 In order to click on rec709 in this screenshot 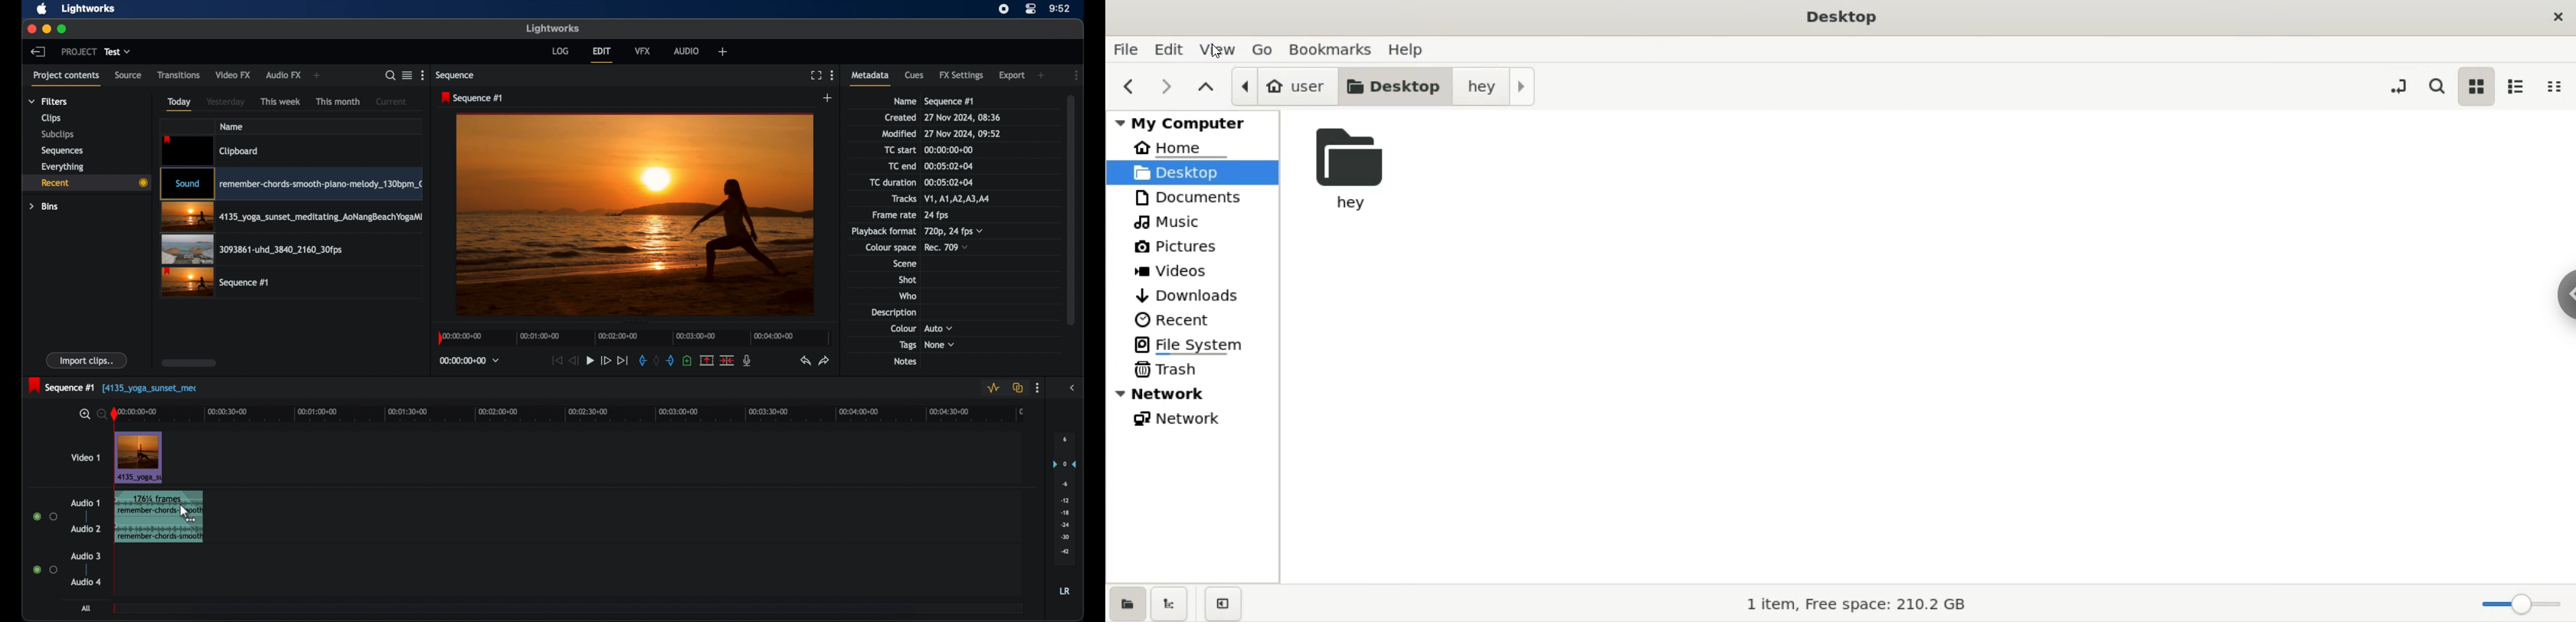, I will do `click(947, 247)`.